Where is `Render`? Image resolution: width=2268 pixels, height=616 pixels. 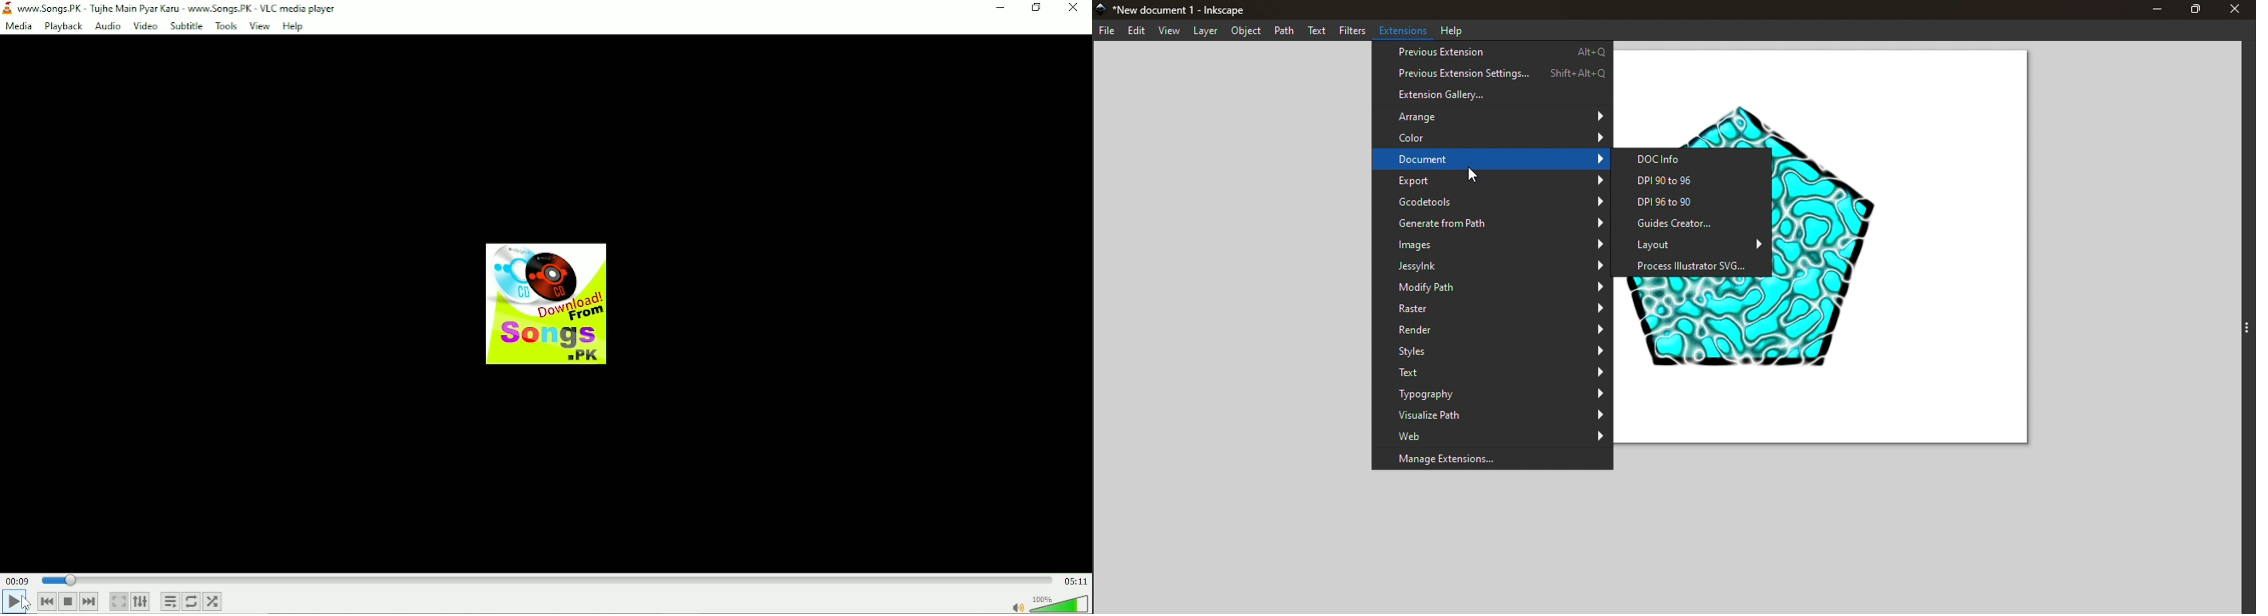
Render is located at coordinates (1491, 332).